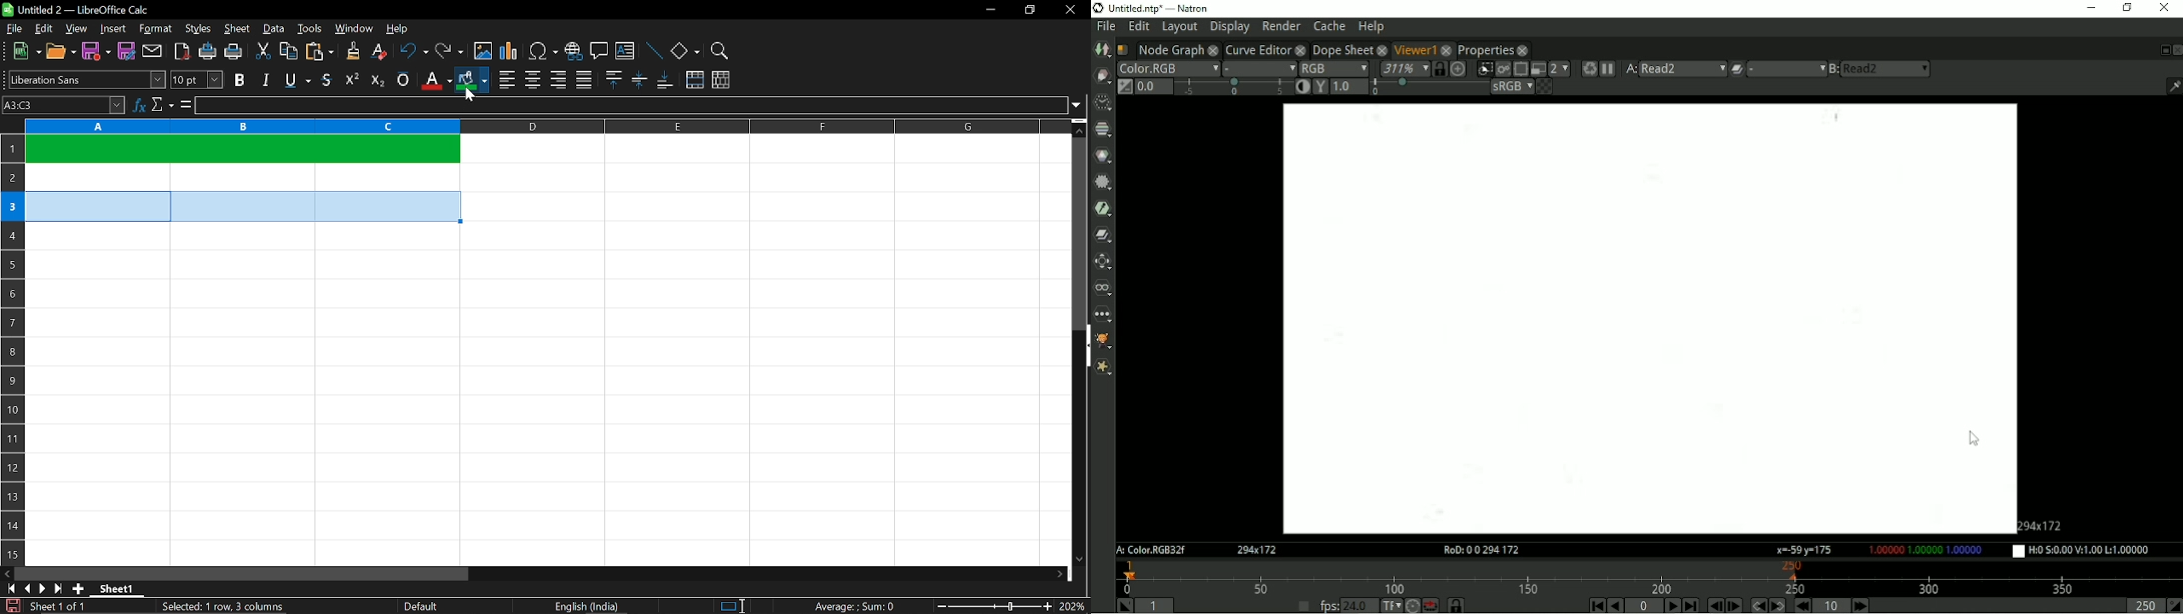  What do you see at coordinates (558, 80) in the screenshot?
I see `align right` at bounding box center [558, 80].